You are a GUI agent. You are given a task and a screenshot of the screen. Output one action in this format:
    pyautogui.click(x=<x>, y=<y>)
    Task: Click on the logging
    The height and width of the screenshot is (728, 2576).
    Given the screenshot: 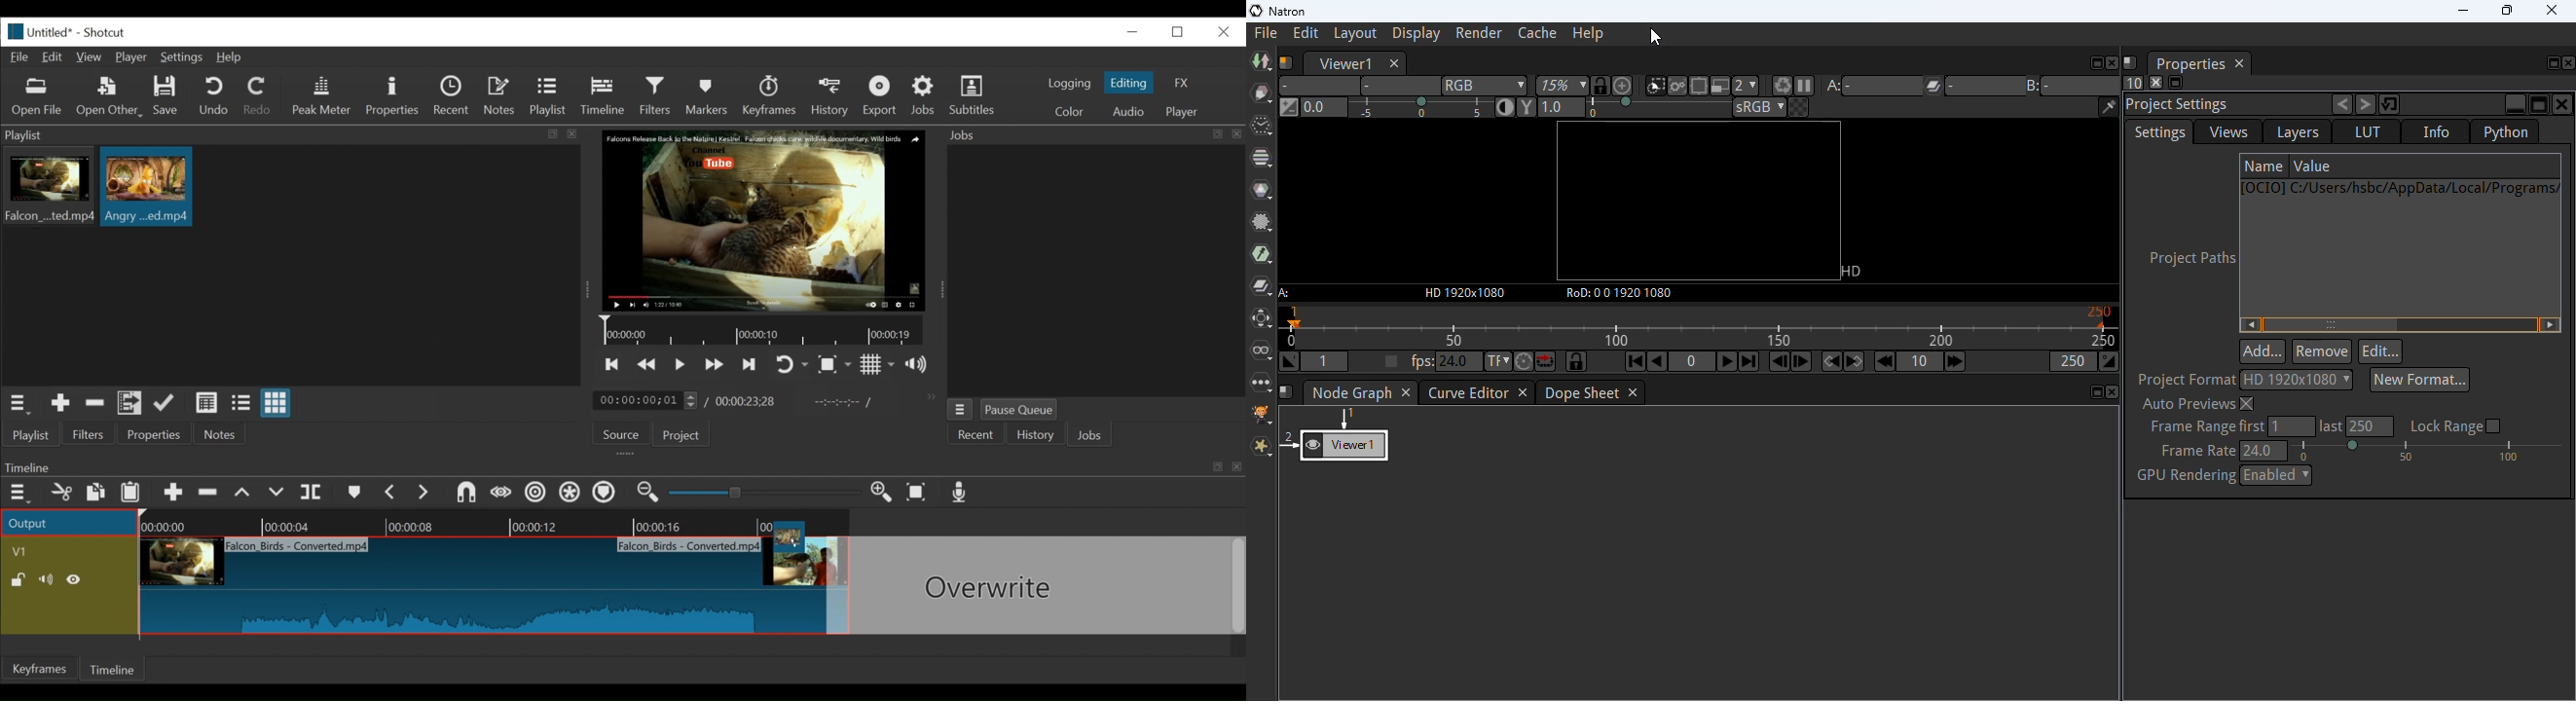 What is the action you would take?
    pyautogui.click(x=1068, y=83)
    